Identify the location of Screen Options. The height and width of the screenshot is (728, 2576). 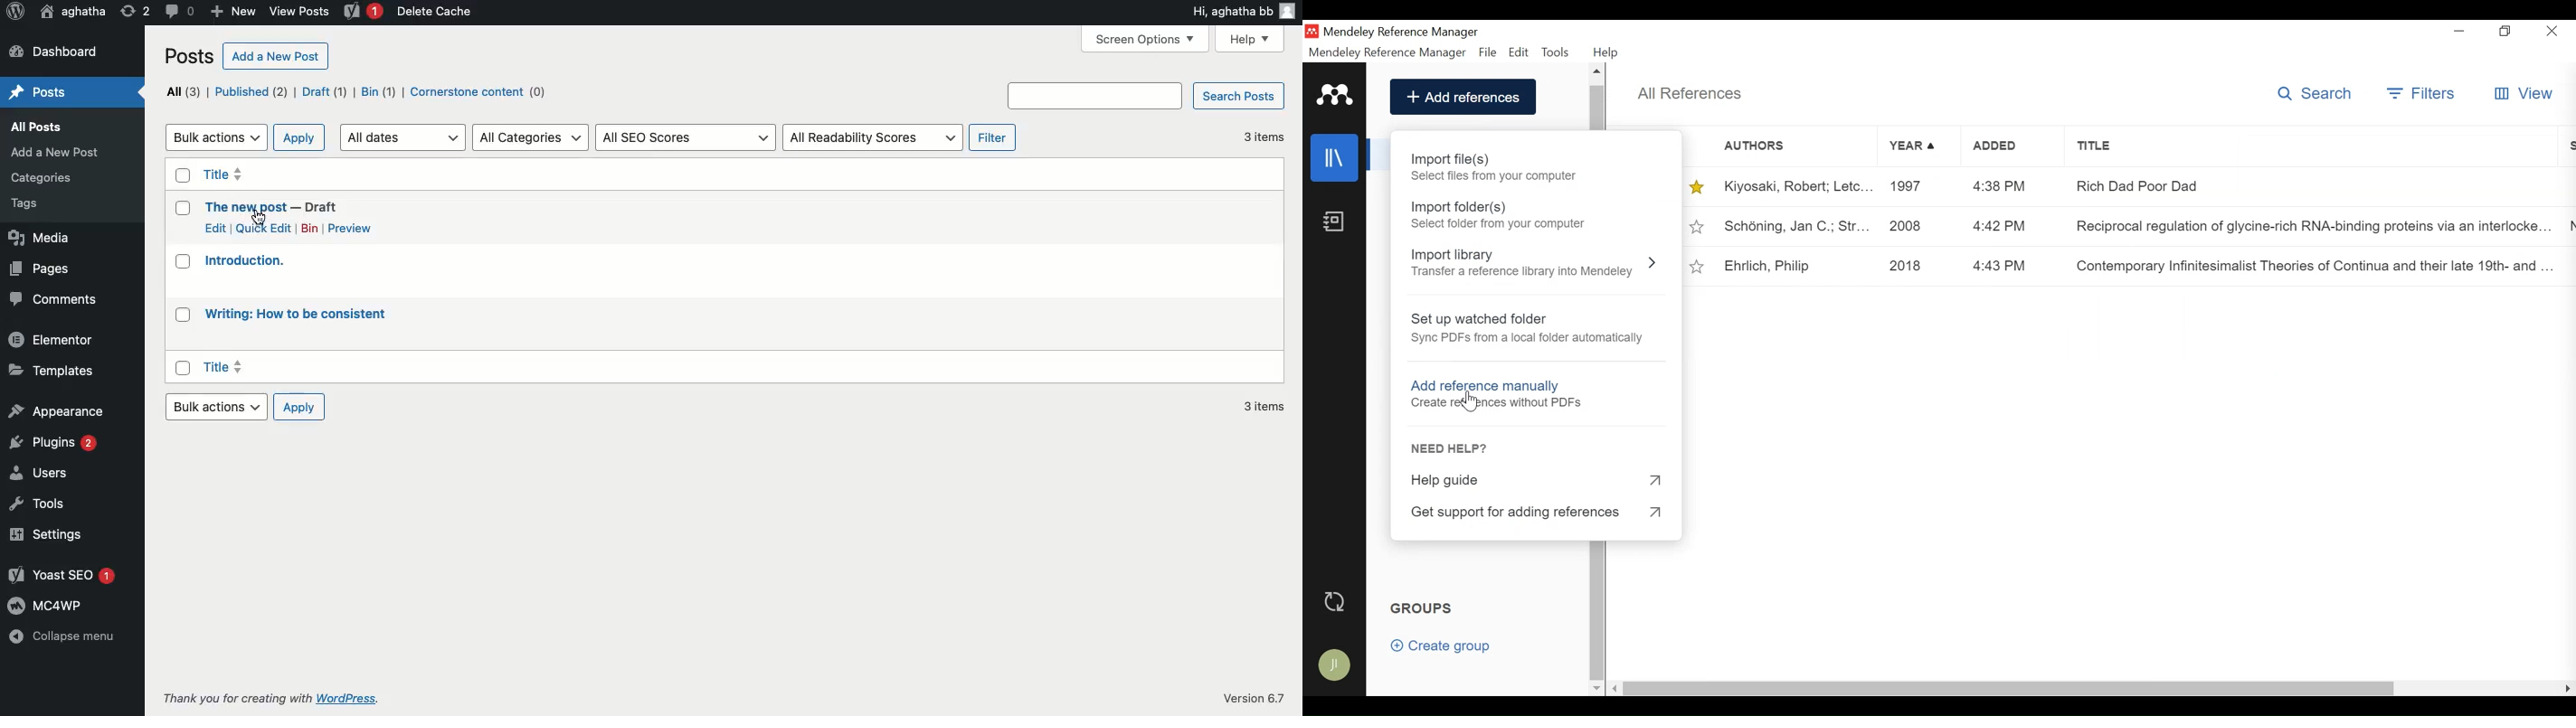
(1144, 40).